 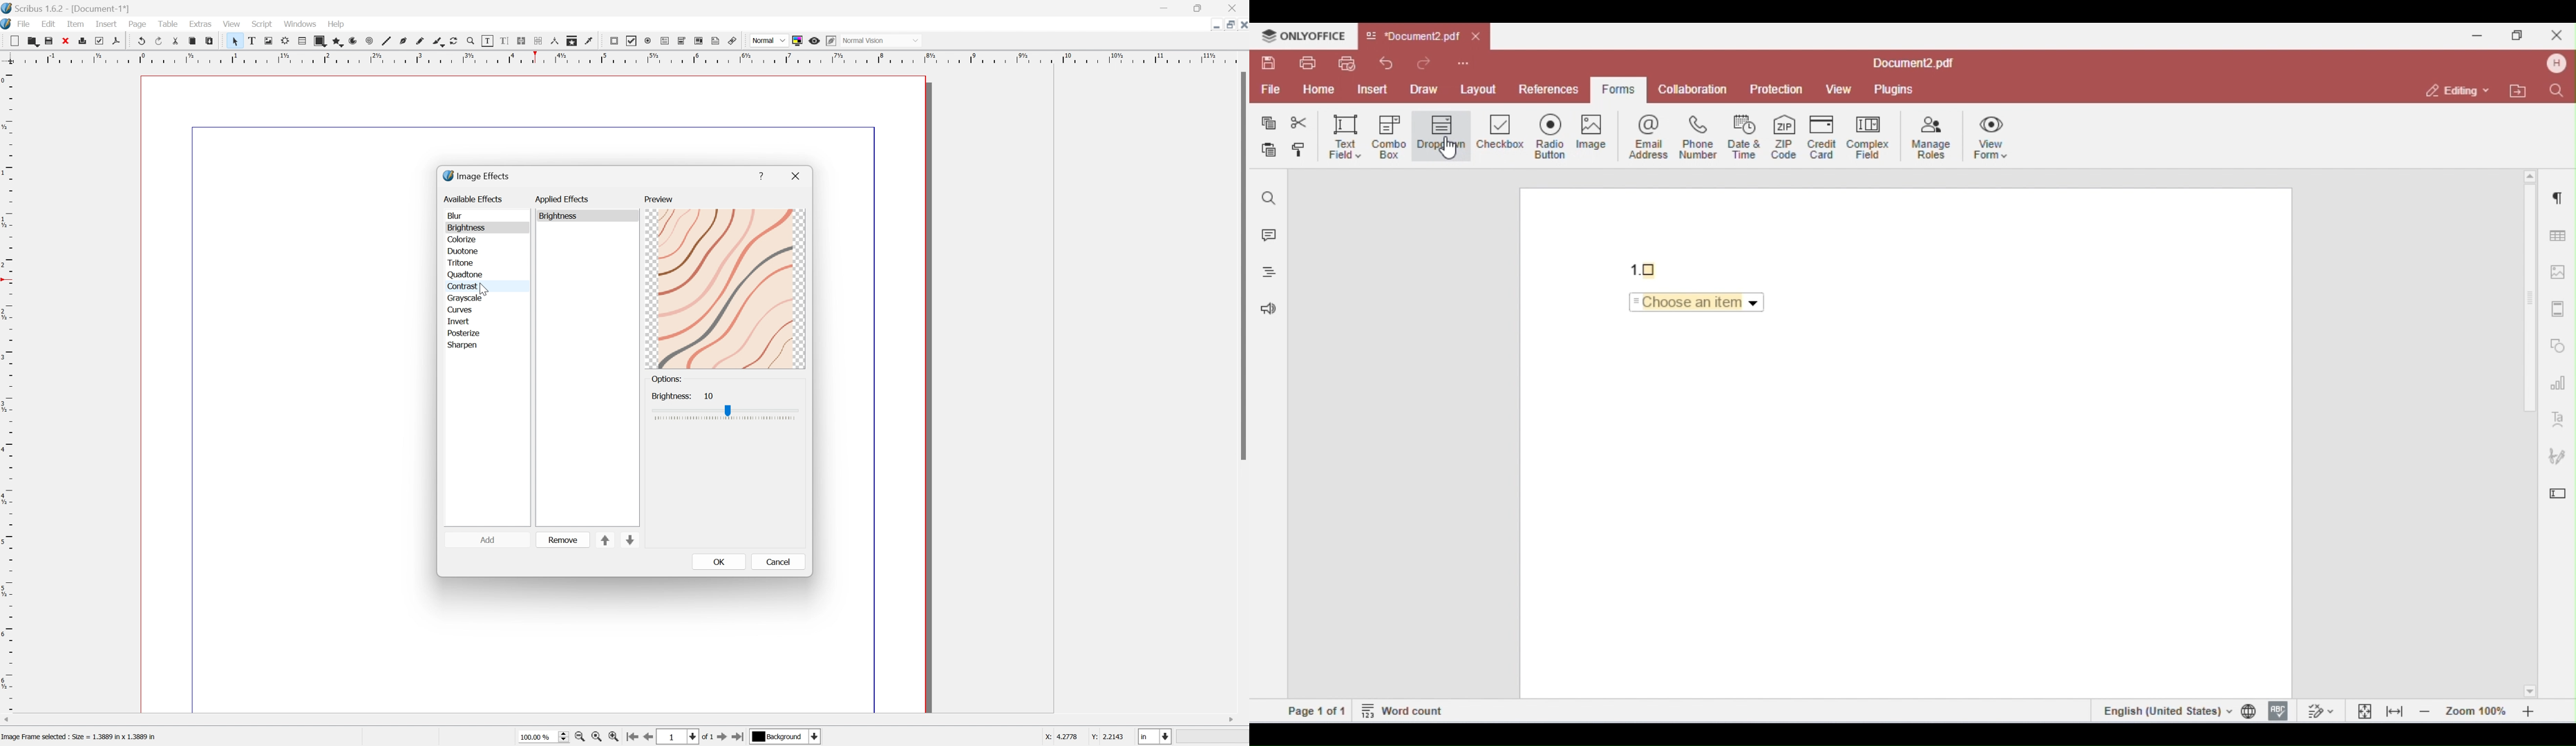 I want to click on sharpen, so click(x=465, y=347).